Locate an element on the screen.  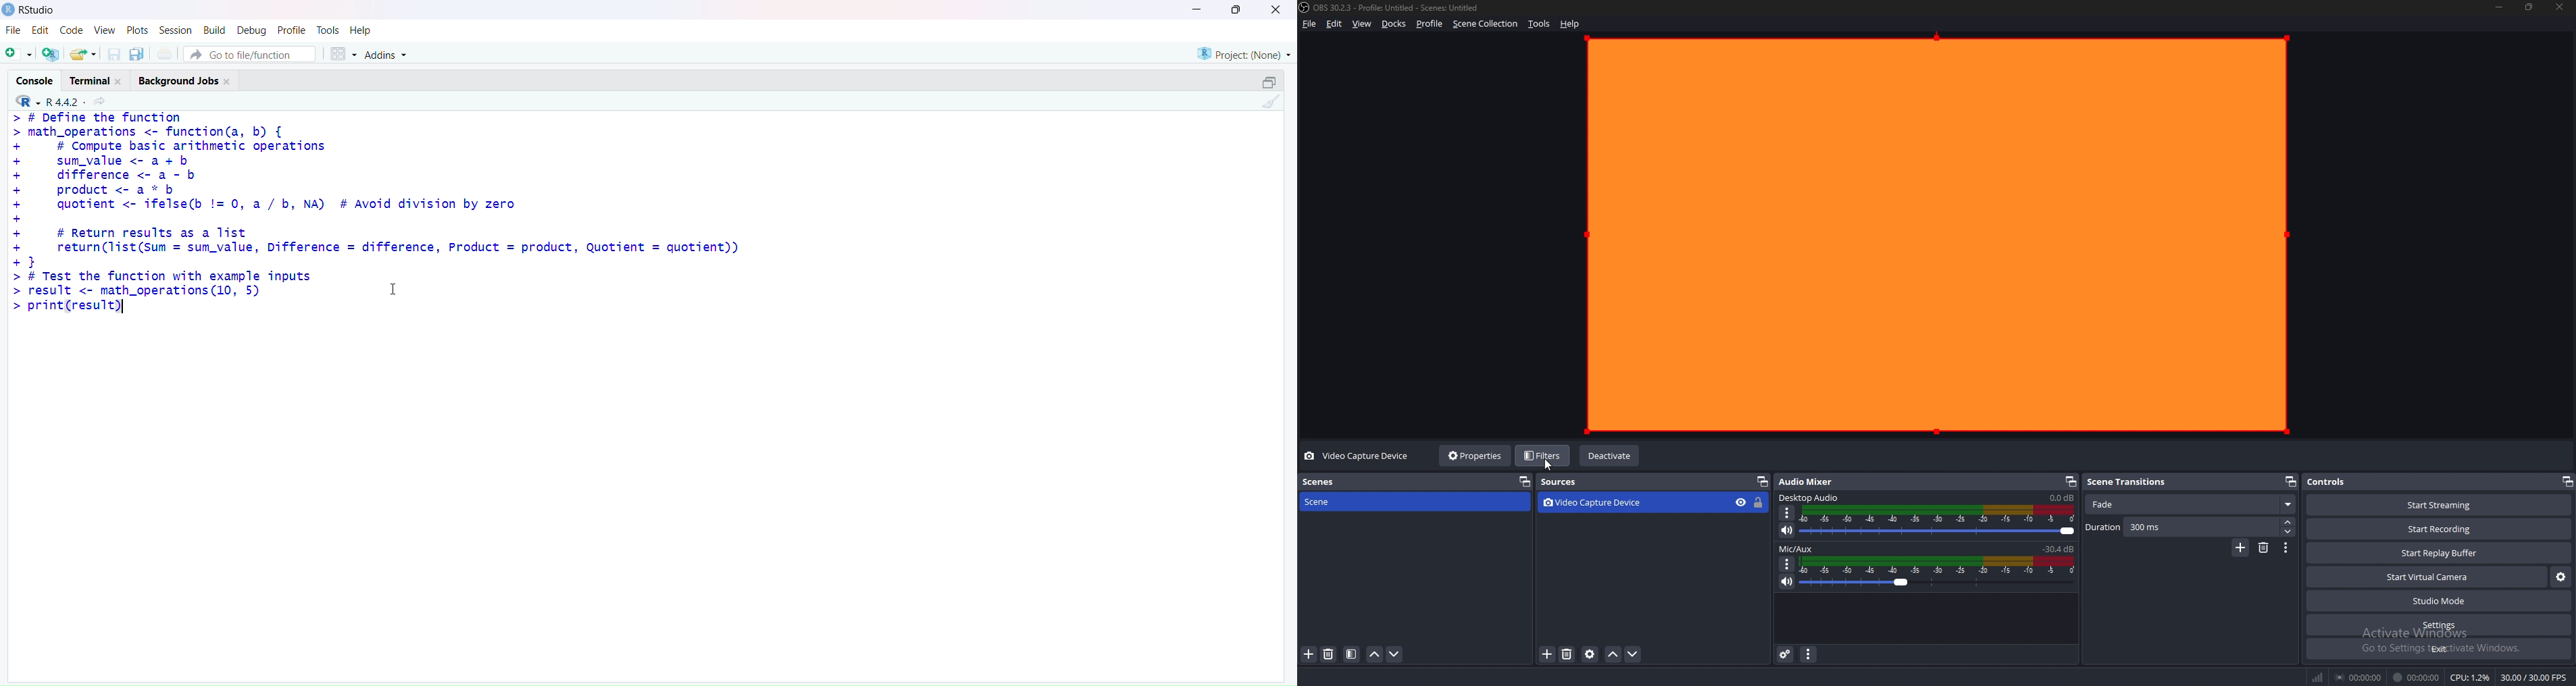
decrease duration is located at coordinates (2289, 531).